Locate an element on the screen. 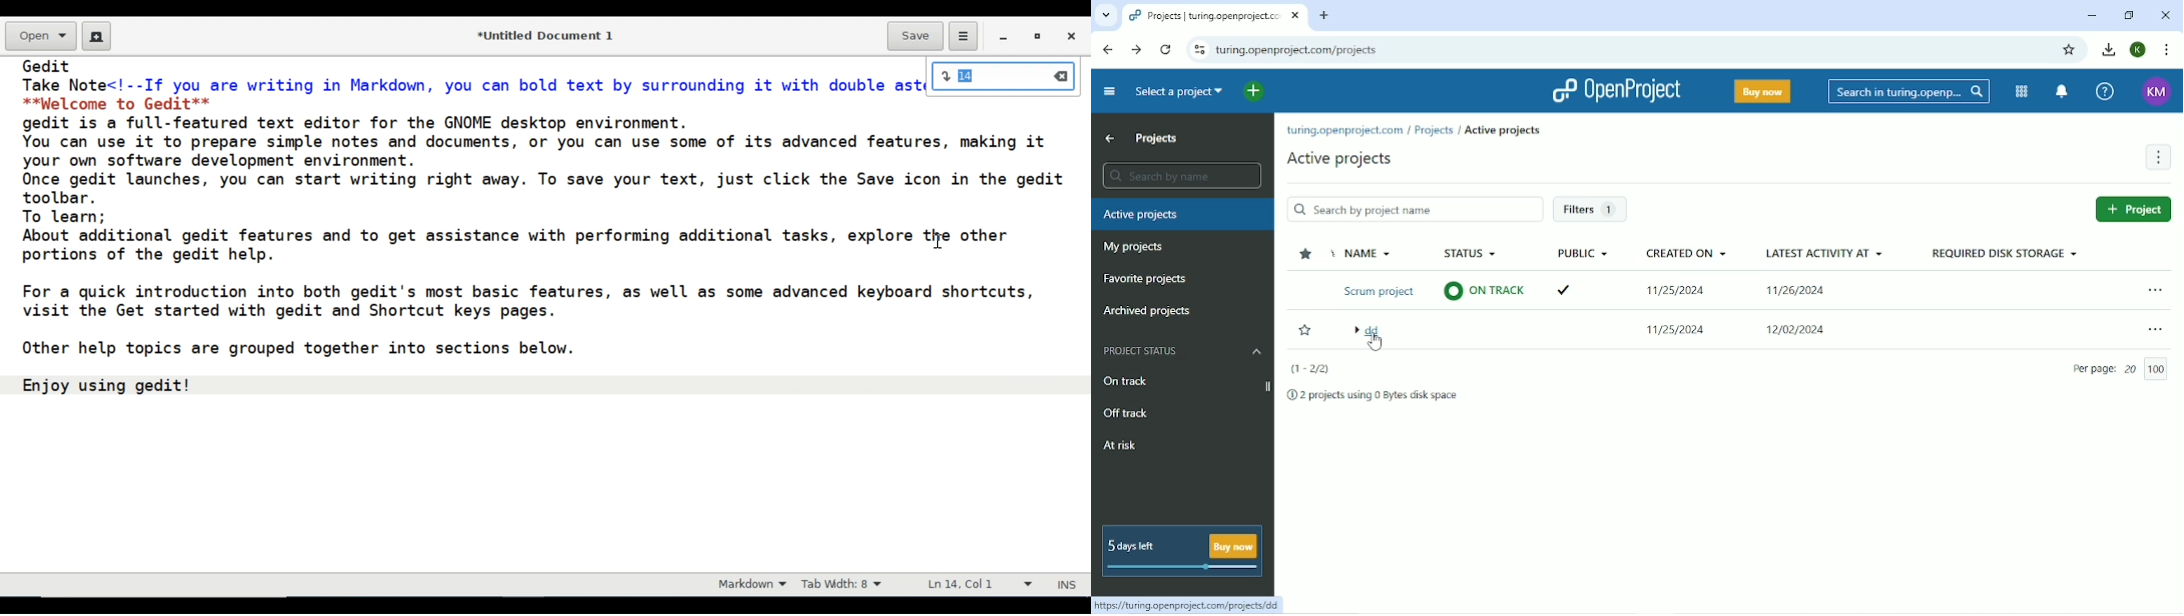  Up is located at coordinates (1110, 138).